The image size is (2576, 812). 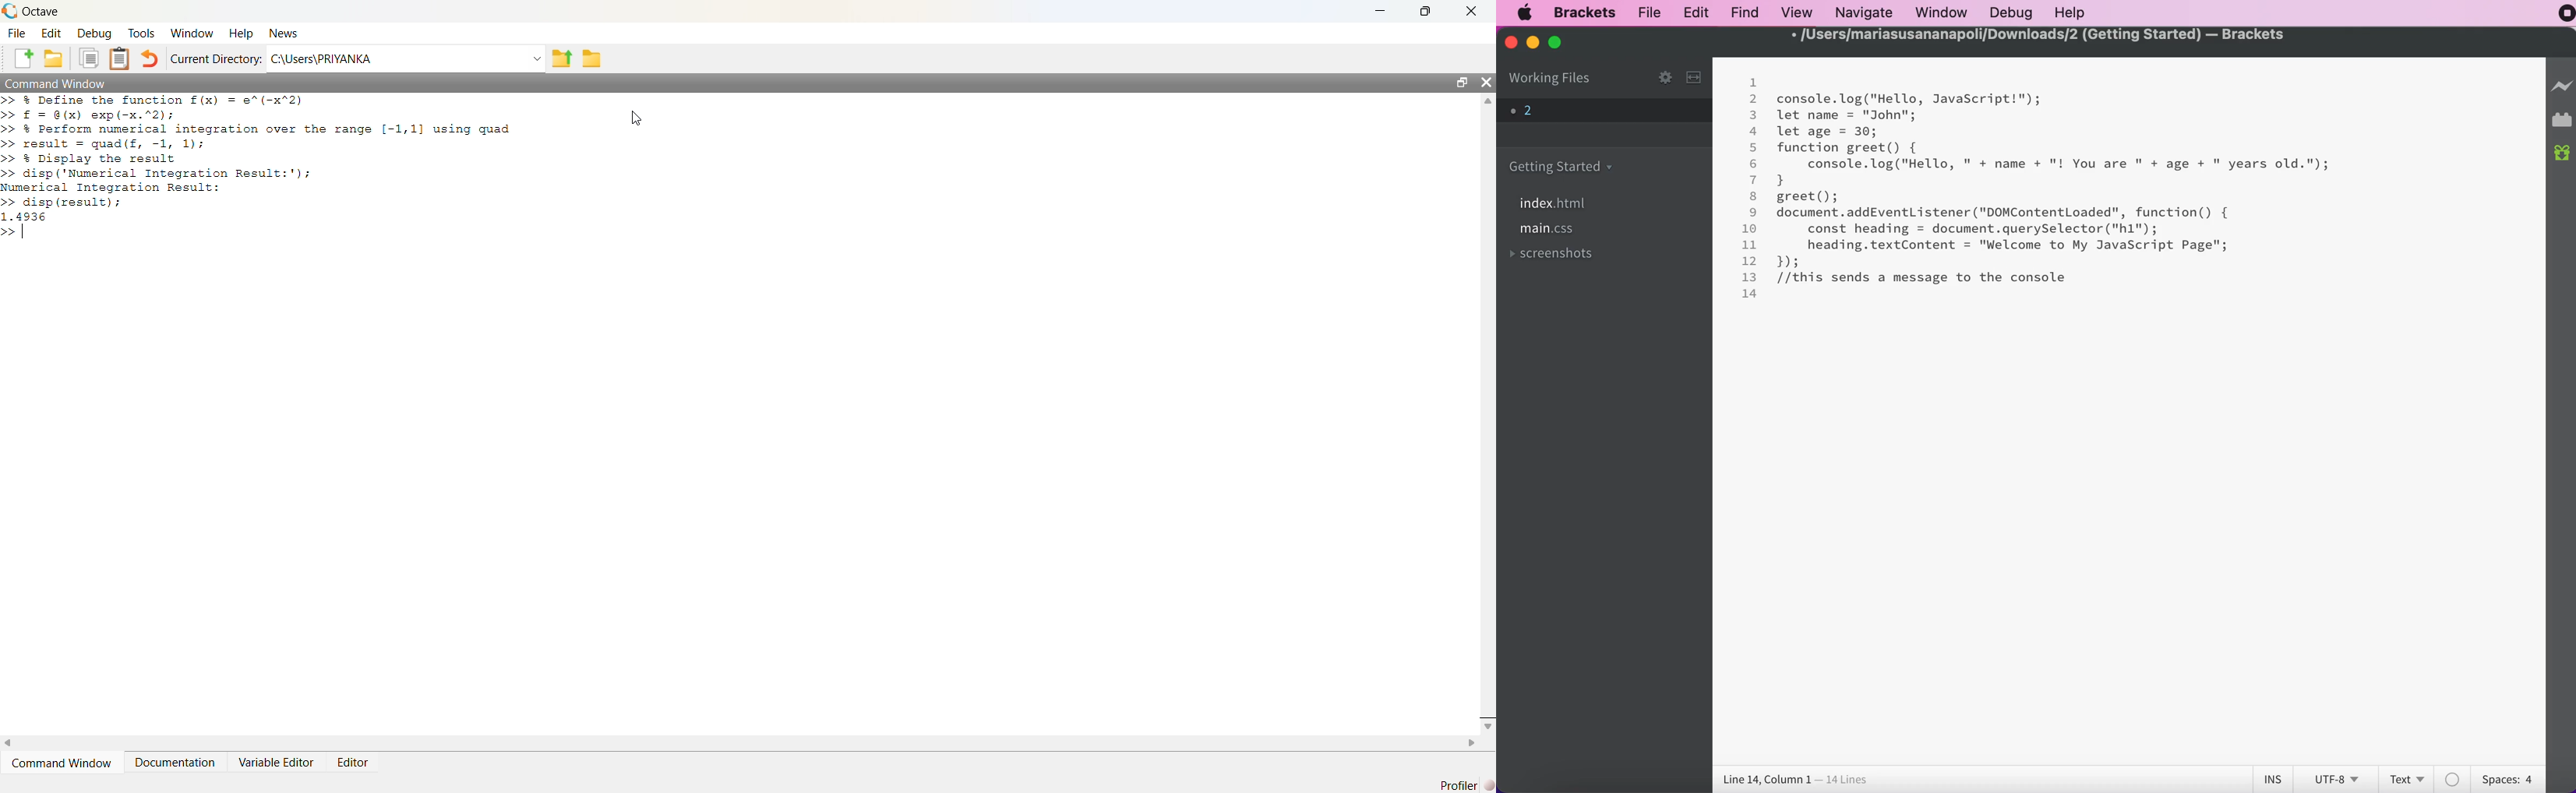 What do you see at coordinates (1751, 229) in the screenshot?
I see `10` at bounding box center [1751, 229].